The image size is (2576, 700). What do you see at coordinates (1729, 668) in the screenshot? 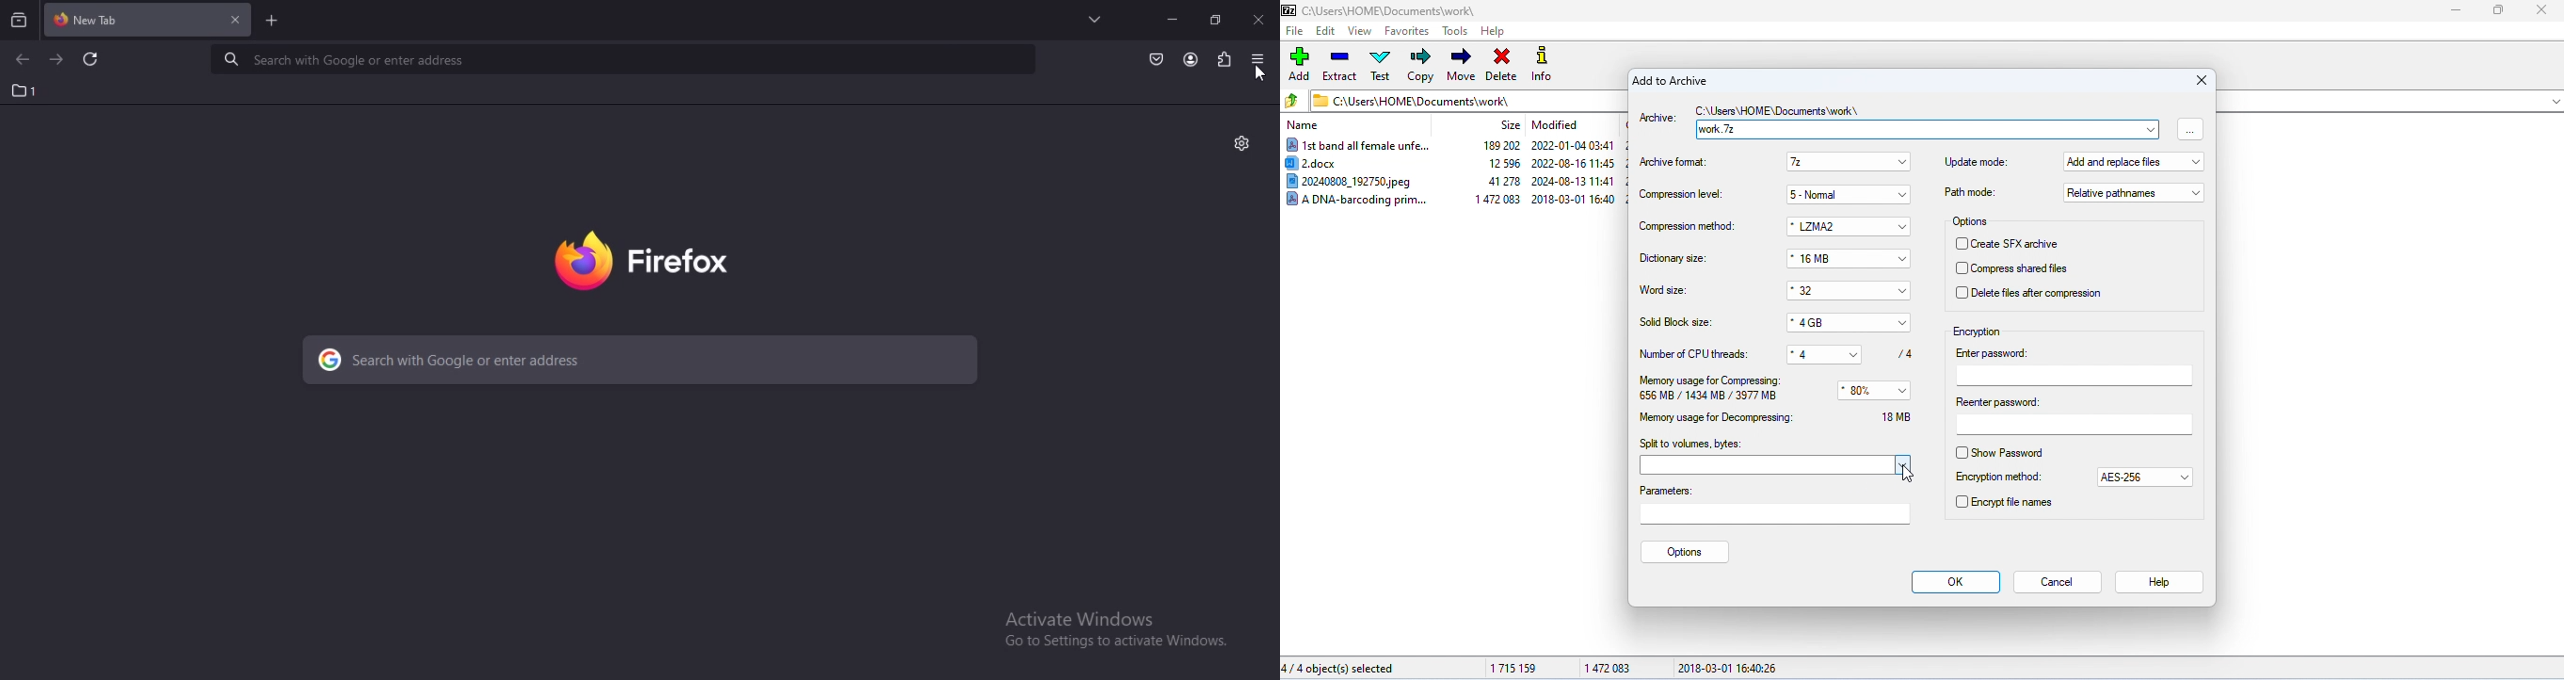
I see `2018-03-01 16:40:26` at bounding box center [1729, 668].